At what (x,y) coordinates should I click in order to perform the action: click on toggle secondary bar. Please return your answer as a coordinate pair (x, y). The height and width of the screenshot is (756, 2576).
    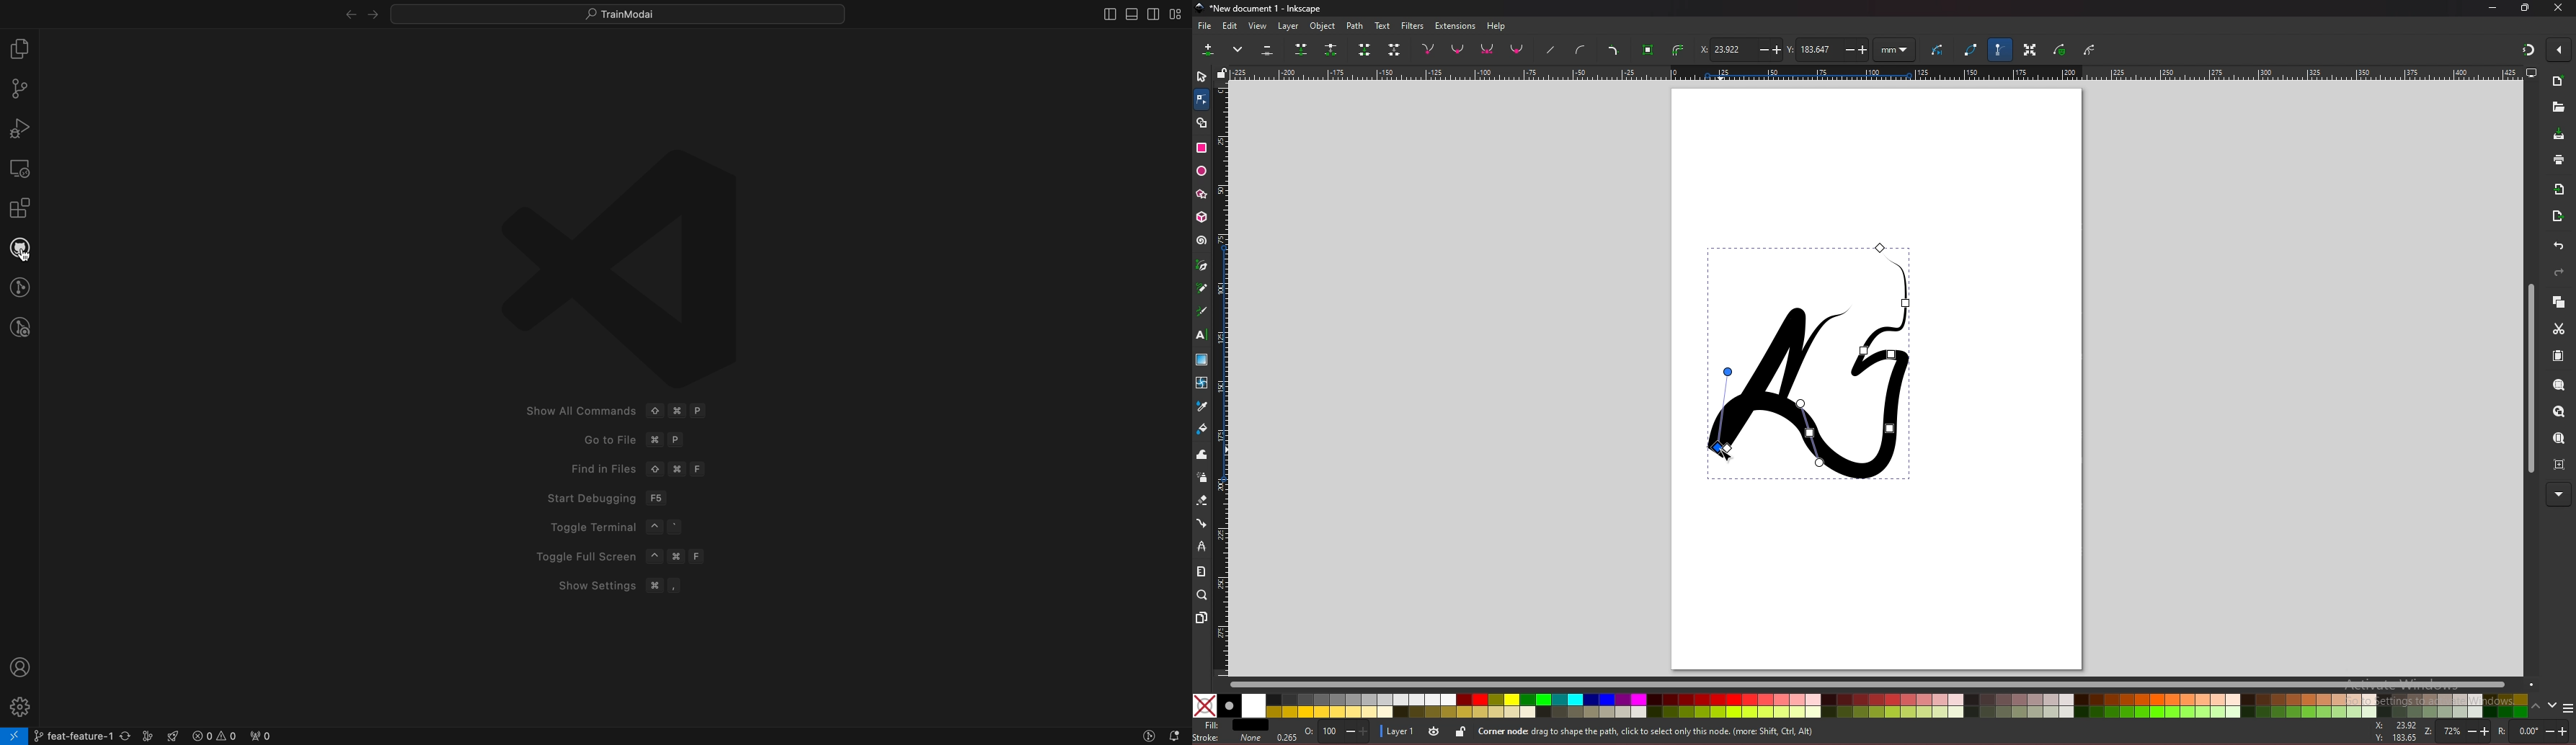
    Looking at the image, I should click on (1152, 14).